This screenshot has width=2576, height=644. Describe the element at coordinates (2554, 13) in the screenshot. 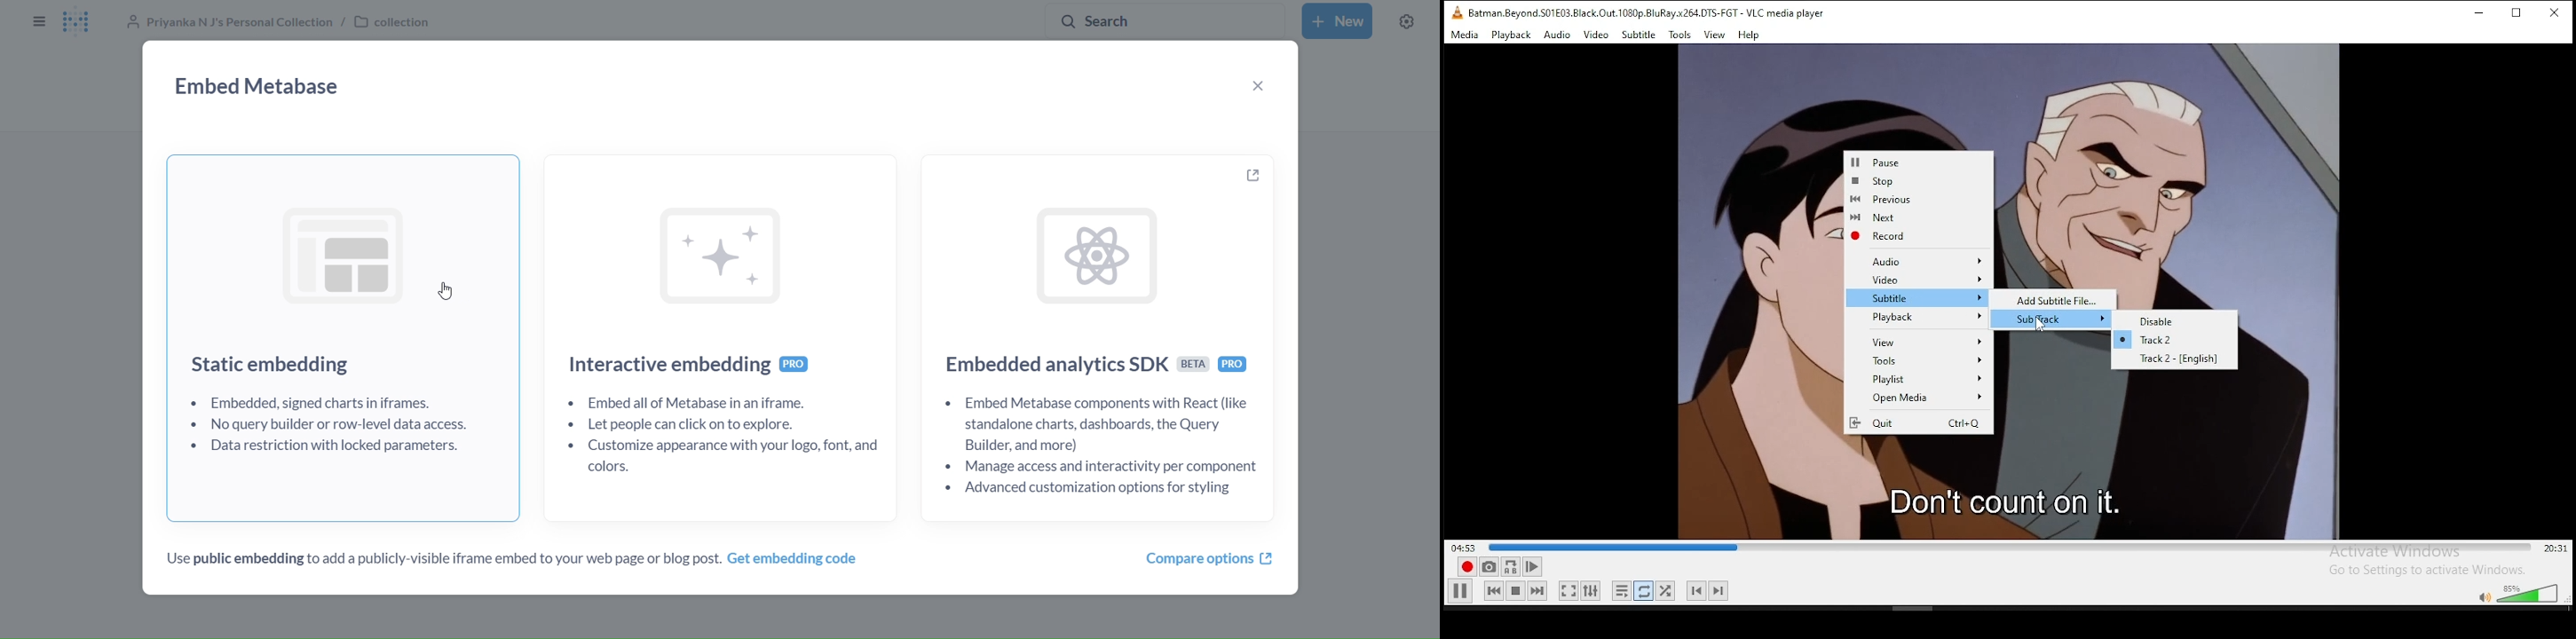

I see `close` at that location.